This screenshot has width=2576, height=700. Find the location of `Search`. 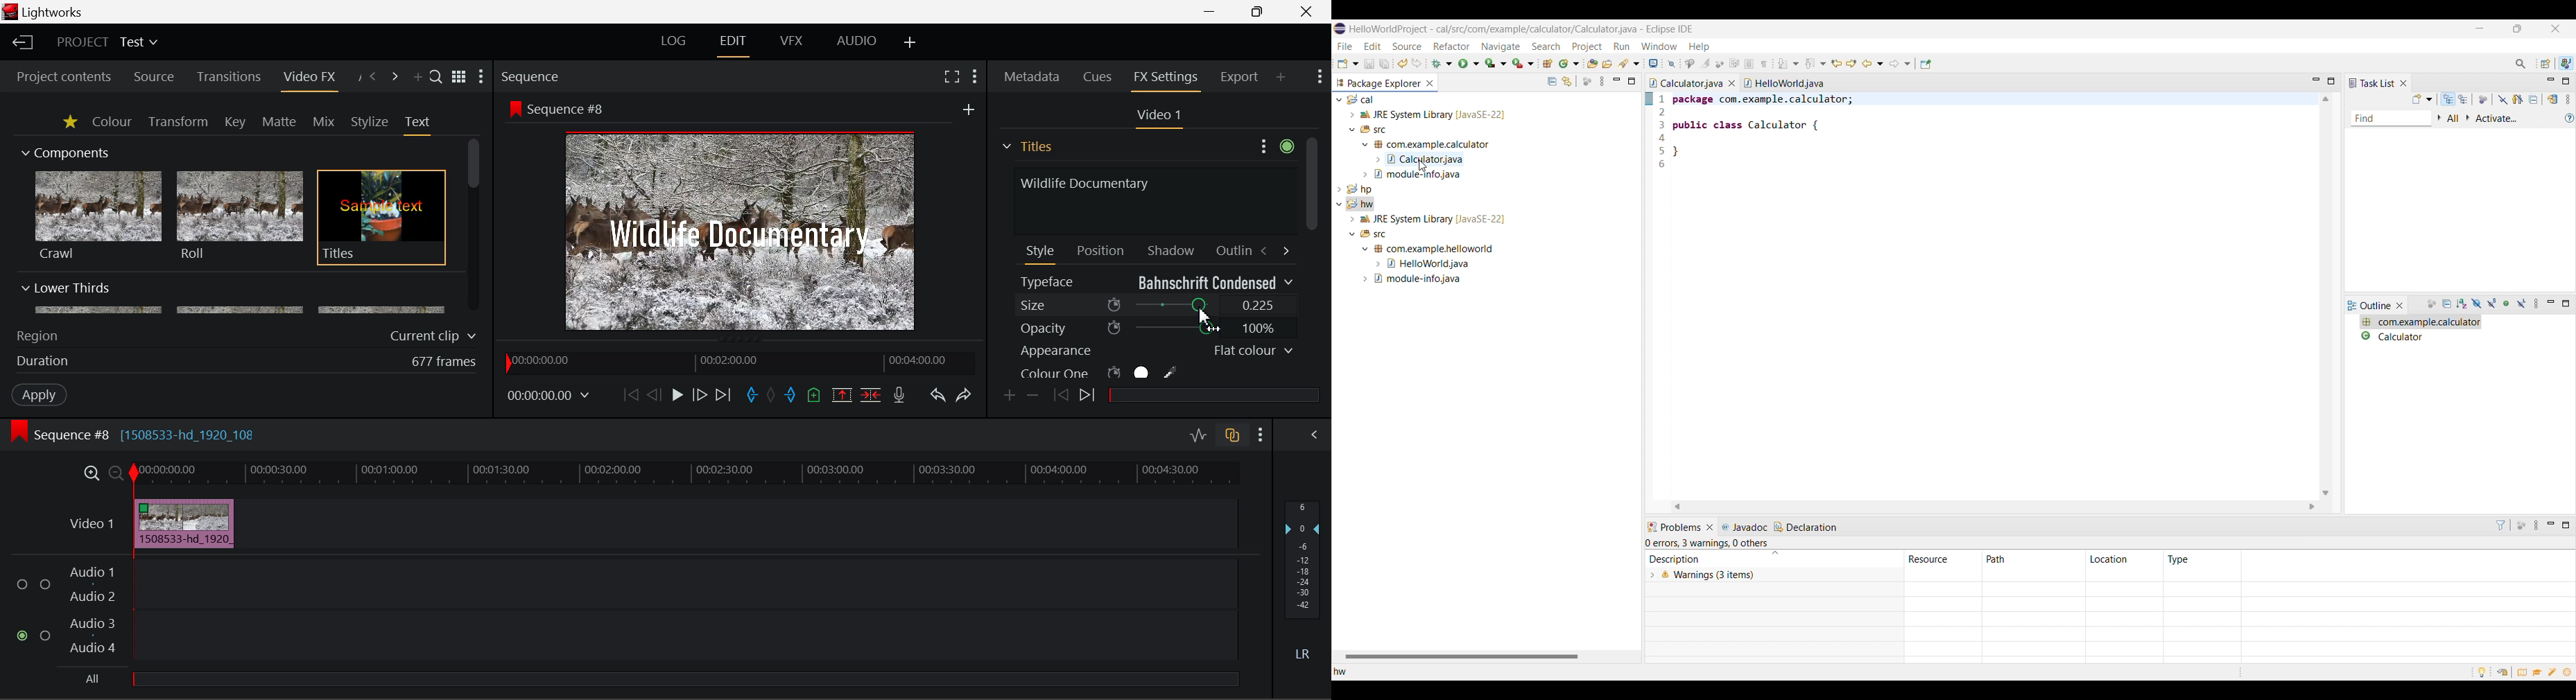

Search is located at coordinates (437, 76).